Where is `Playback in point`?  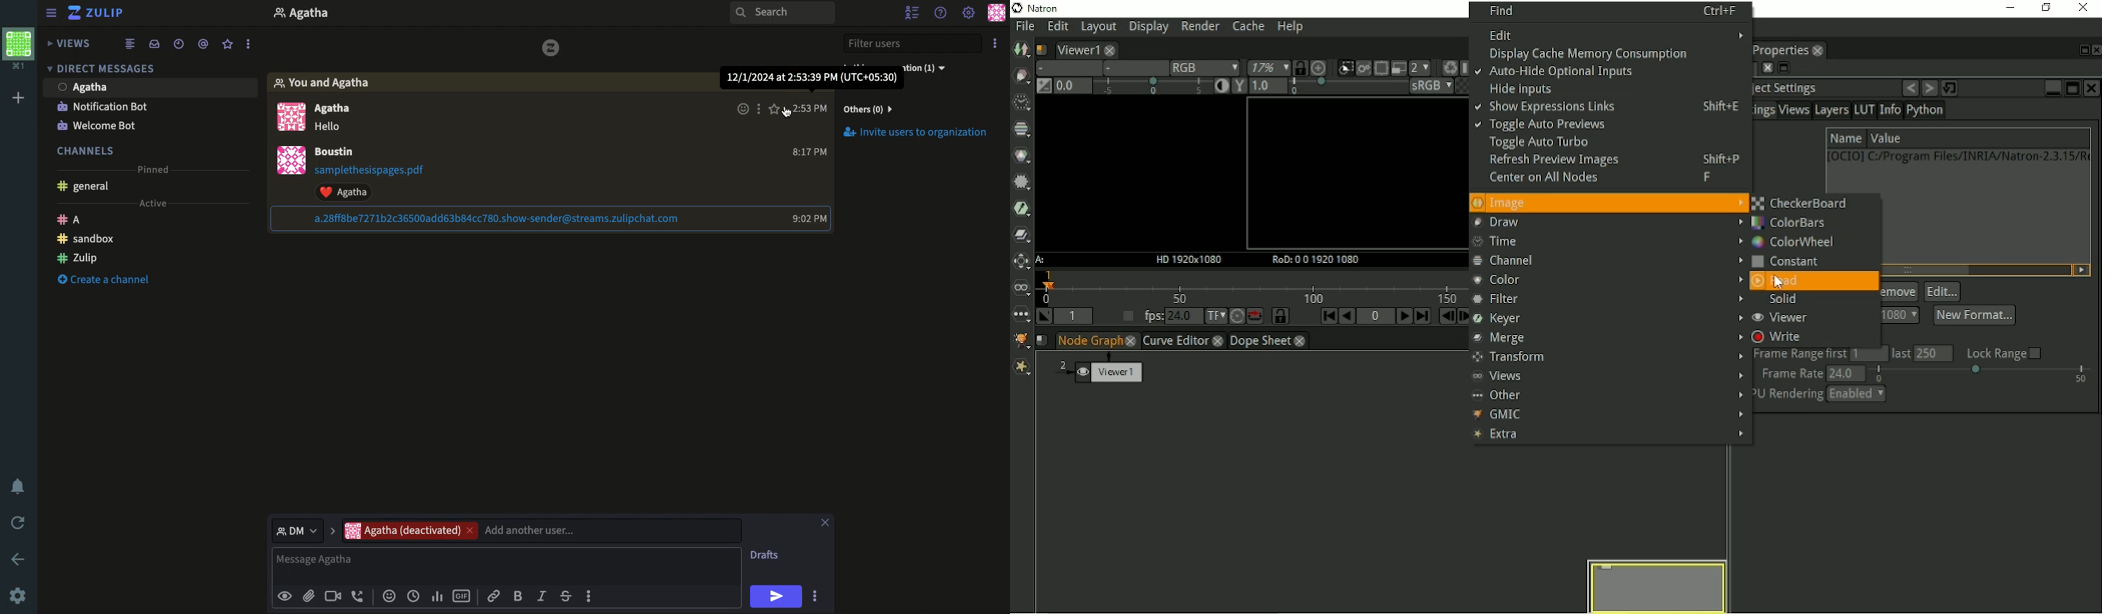
Playback in point is located at coordinates (1076, 317).